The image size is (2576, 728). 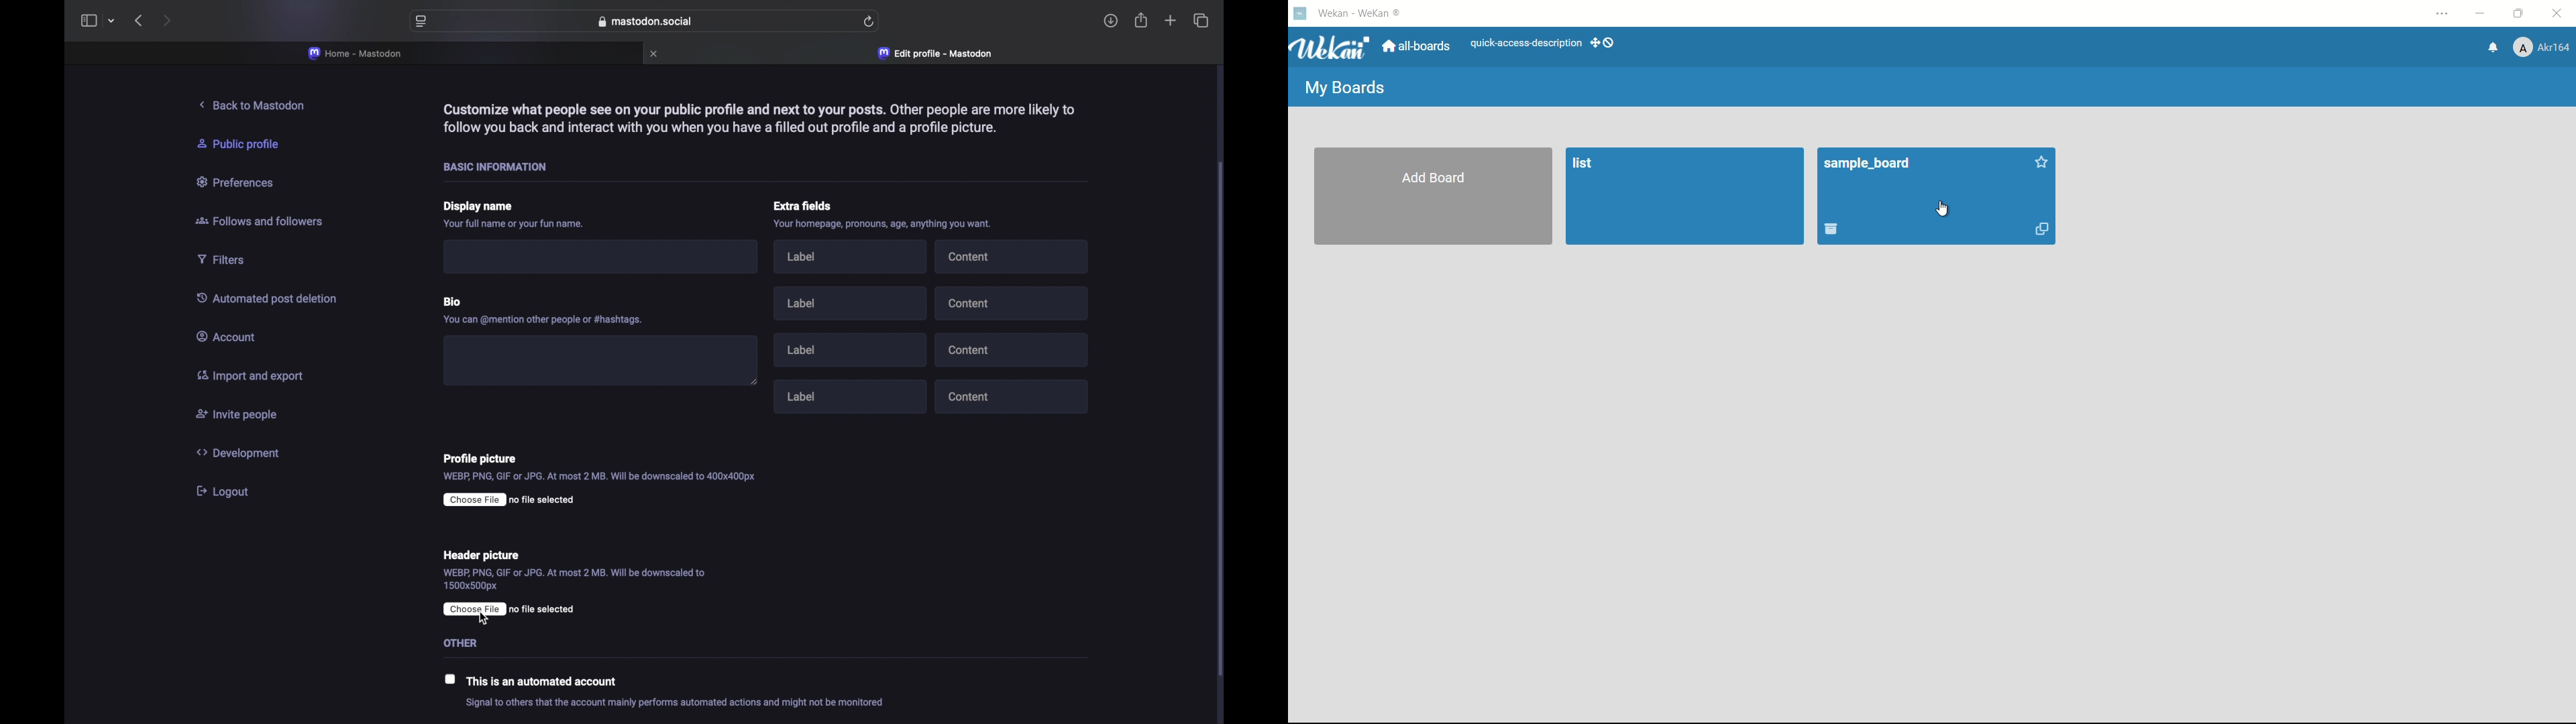 I want to click on WEBP, PNG, GIF or JPG. At most 2 MB. Will be downscaled to
1500x500px, so click(x=575, y=580).